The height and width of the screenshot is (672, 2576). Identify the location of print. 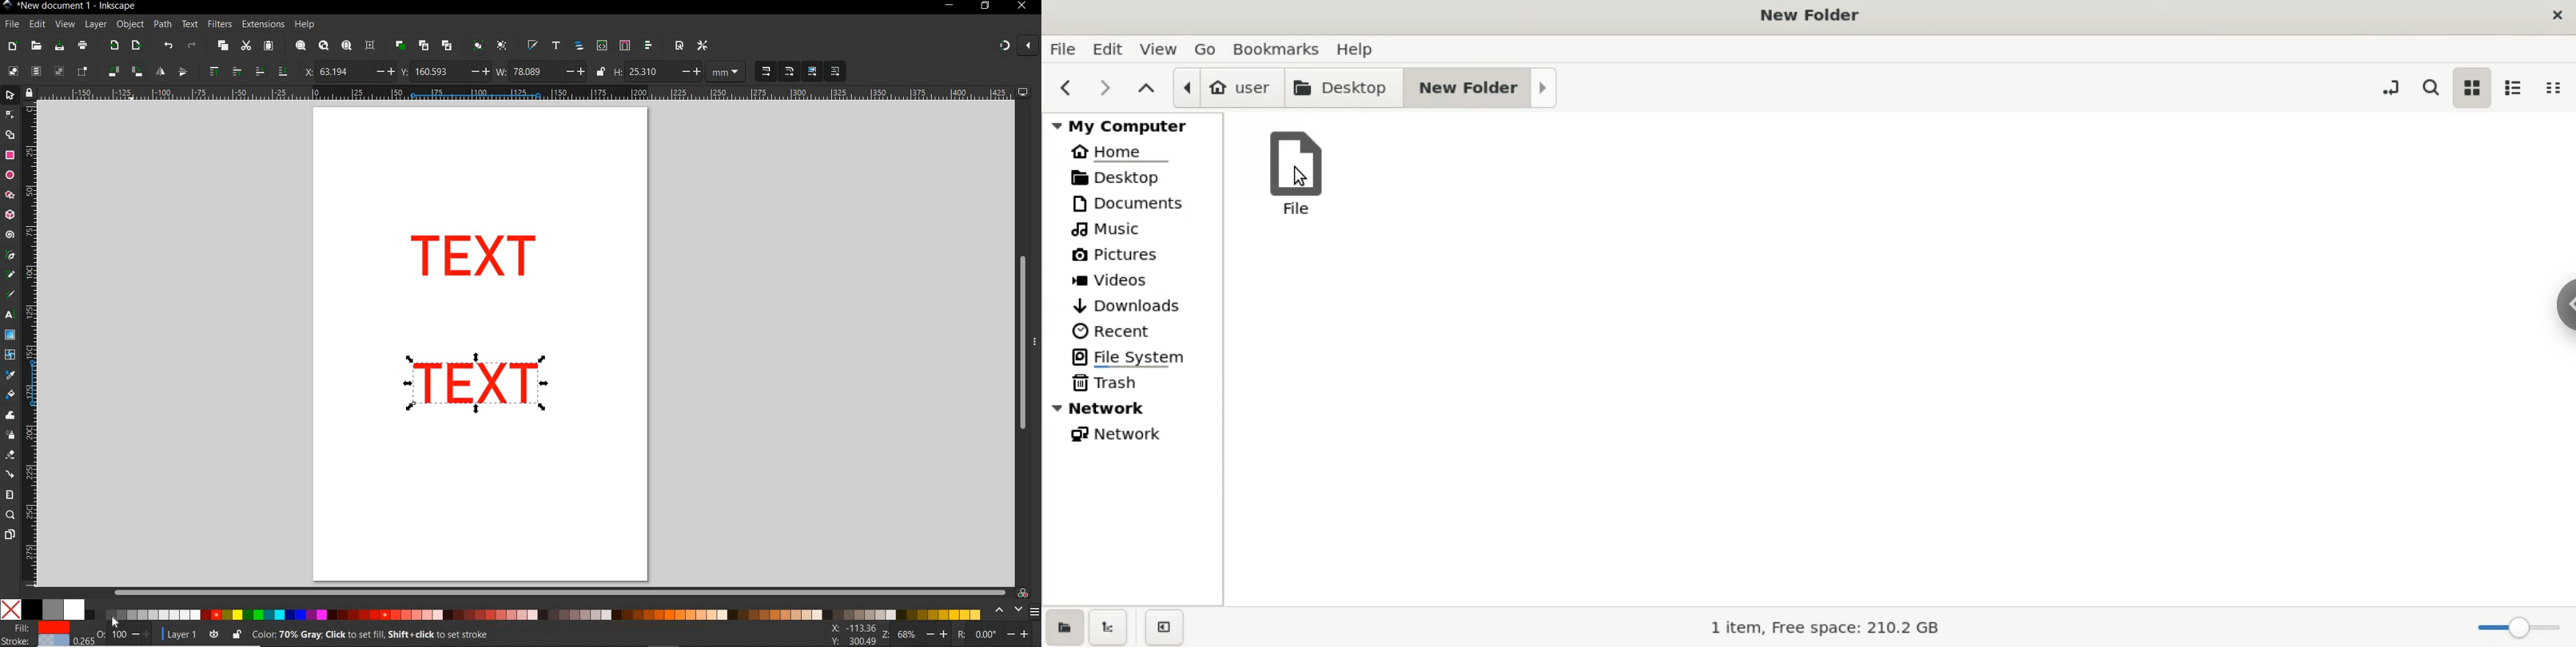
(81, 46).